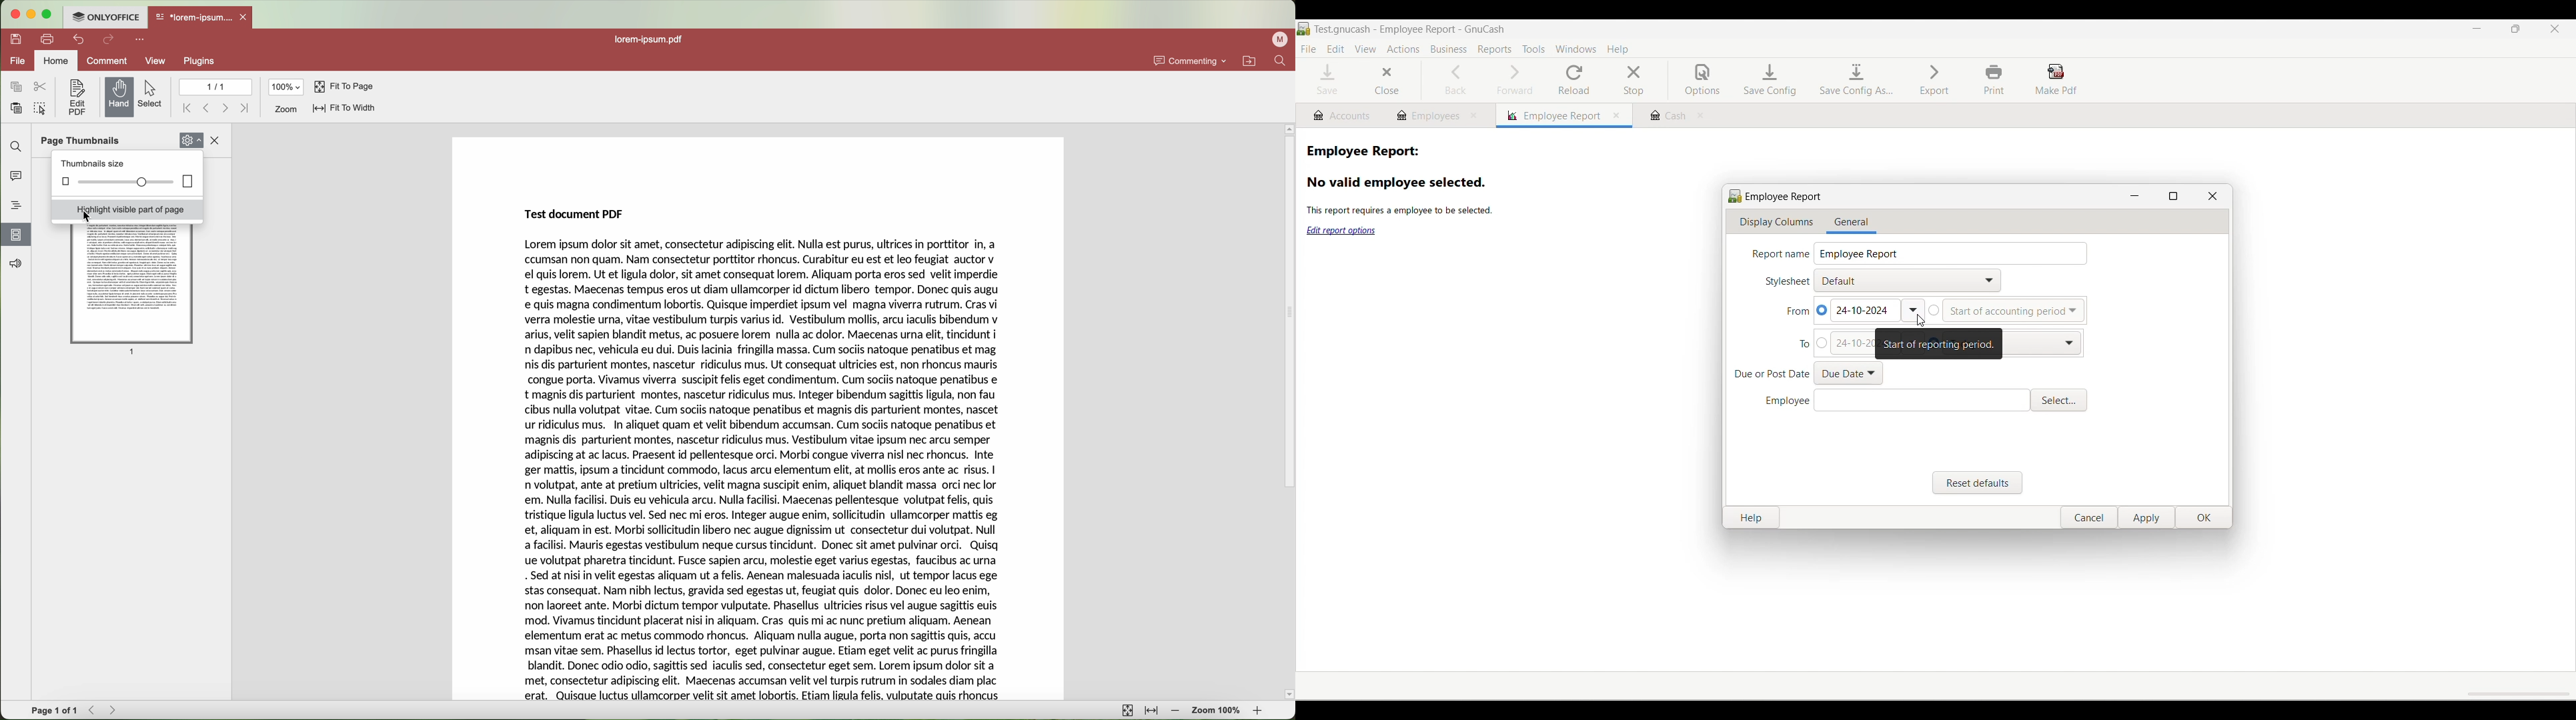 Image resolution: width=2576 pixels, height=728 pixels. What do you see at coordinates (1128, 710) in the screenshot?
I see `fit to page` at bounding box center [1128, 710].